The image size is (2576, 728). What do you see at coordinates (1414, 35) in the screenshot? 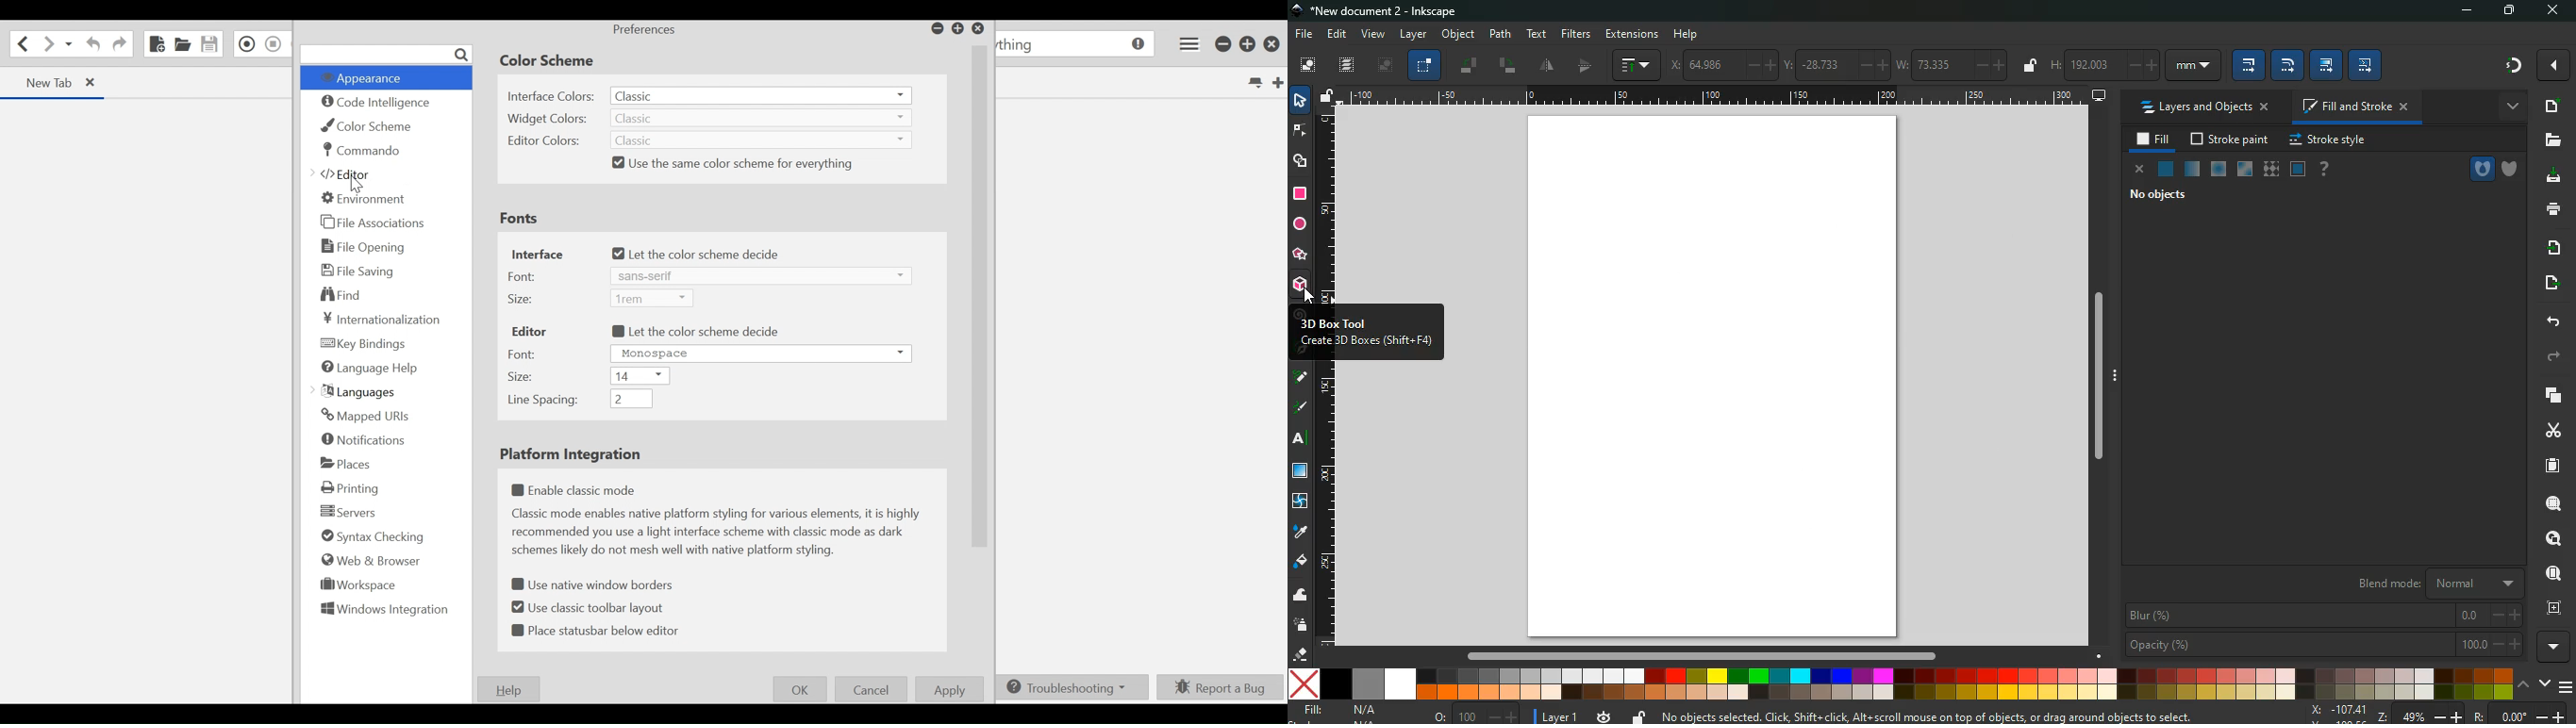
I see `layer` at bounding box center [1414, 35].